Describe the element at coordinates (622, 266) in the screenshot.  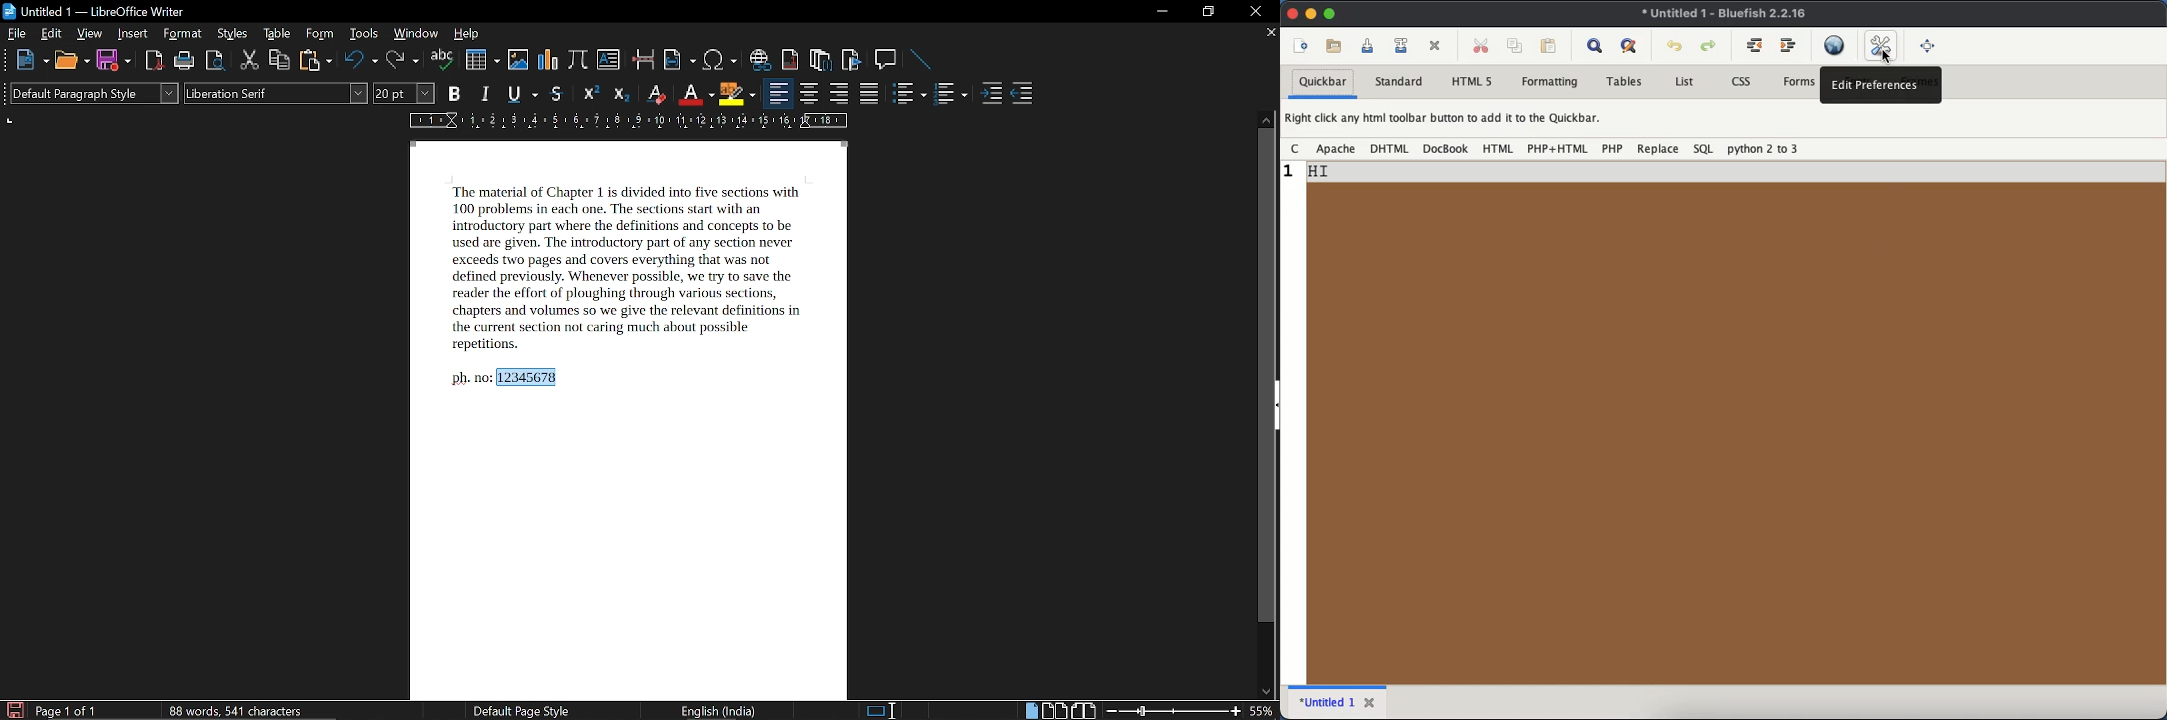
I see `‘The material of Chapter 1 is divided into five sections with
100 problems in each one. The sections start with an
introductory part where the definitions and concepts to be
used are given. The introductory part of any section never
exceeds two pages and covers everything that was not
defined previously. Whenever possible, we try to save the
reader the effort of ploughing through various sections,
chapters and volumes so we give the relevant definitions in
the current section not caring much about possible
a` at that location.